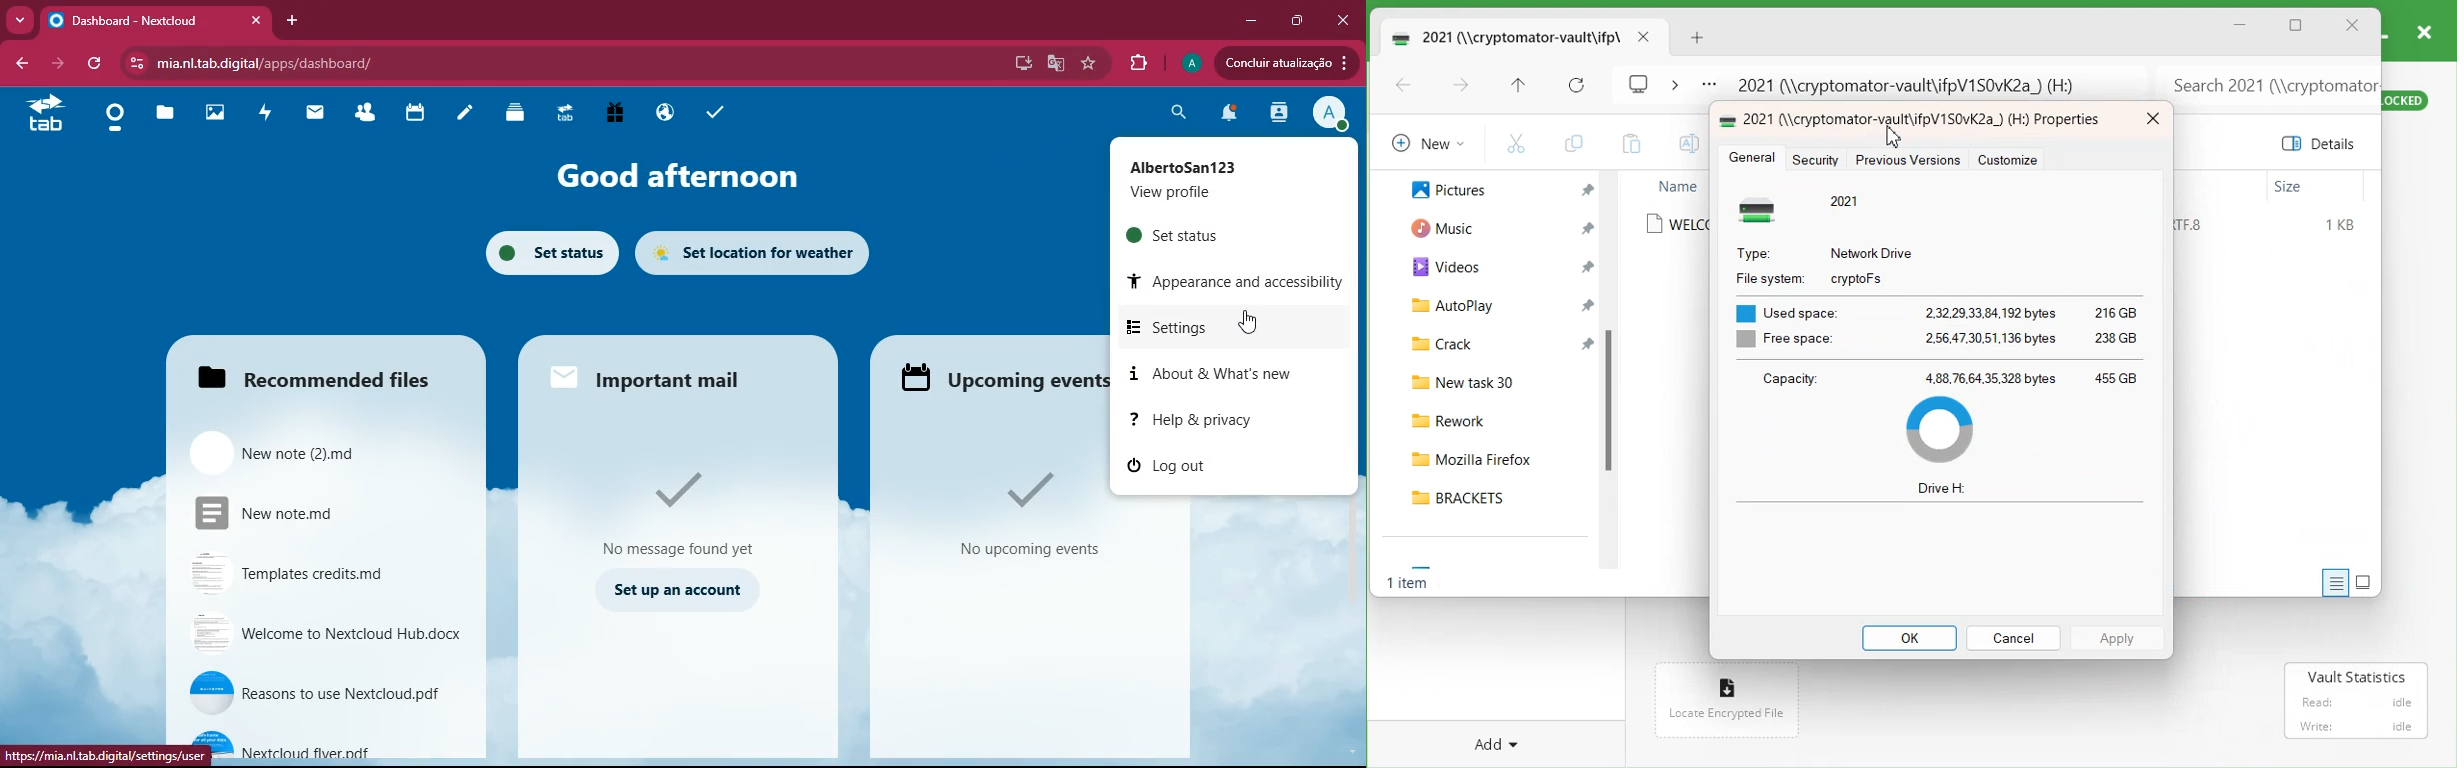 This screenshot has width=2464, height=784. Describe the element at coordinates (2013, 637) in the screenshot. I see `Cancel` at that location.